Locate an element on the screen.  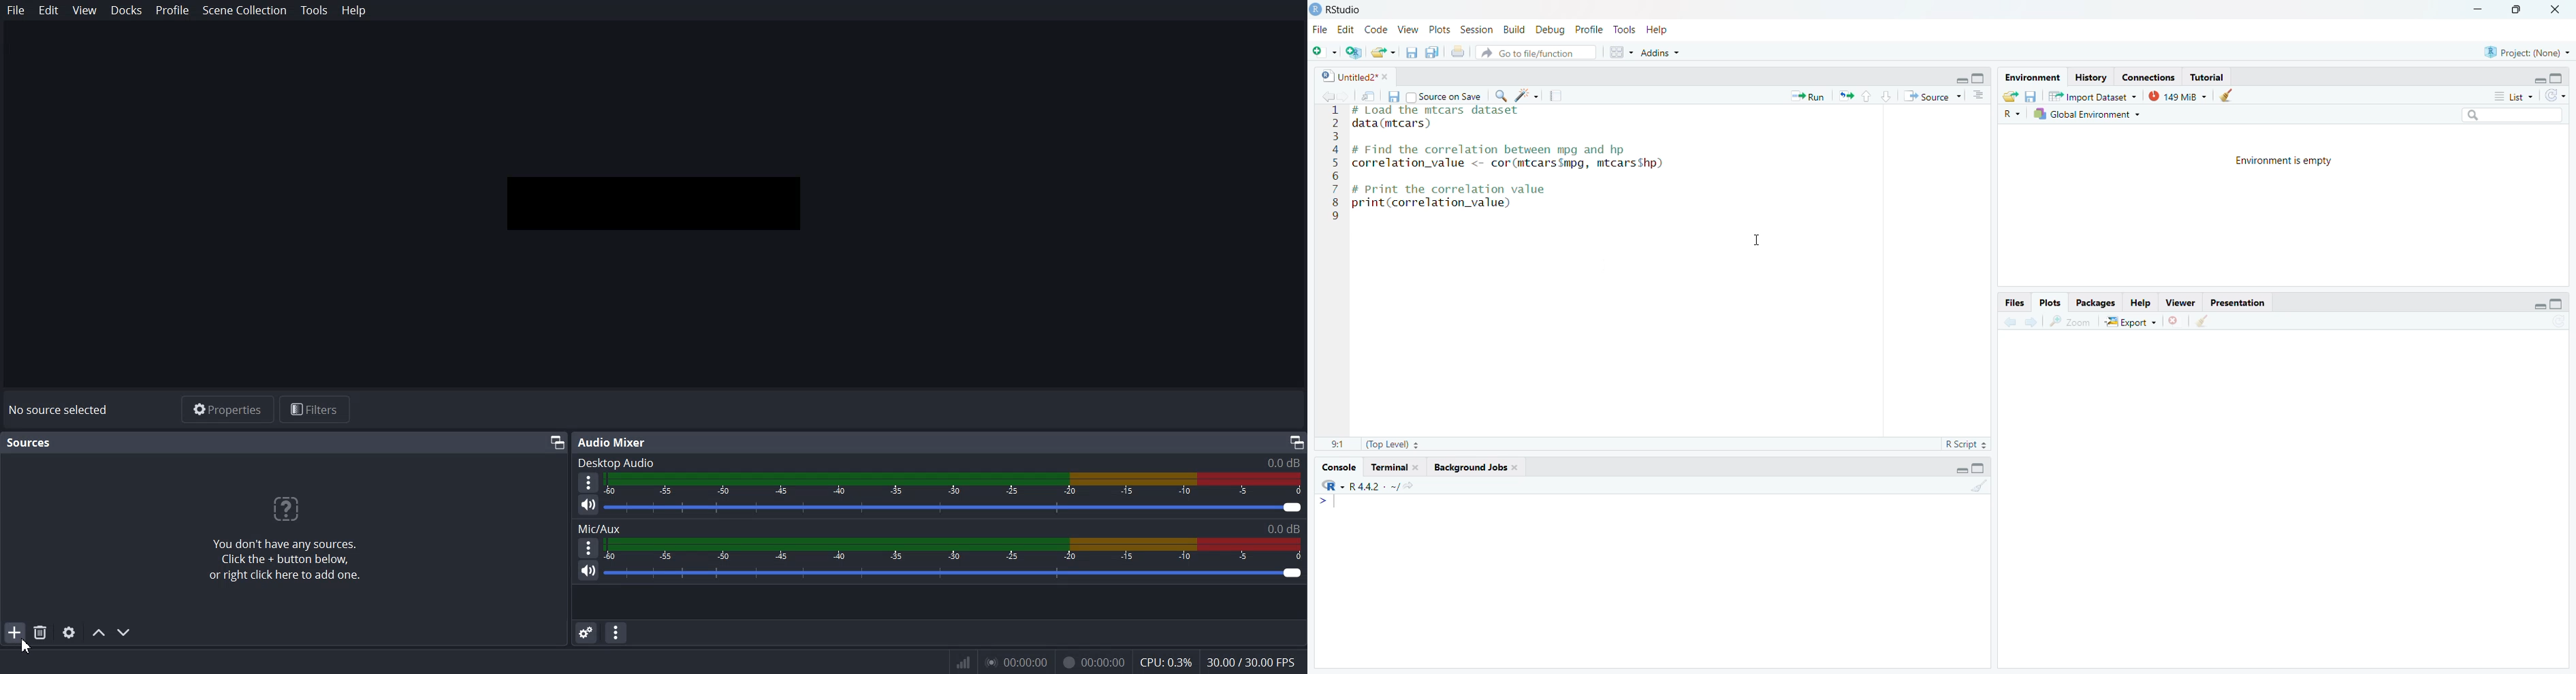
Environment is located at coordinates (2032, 77).